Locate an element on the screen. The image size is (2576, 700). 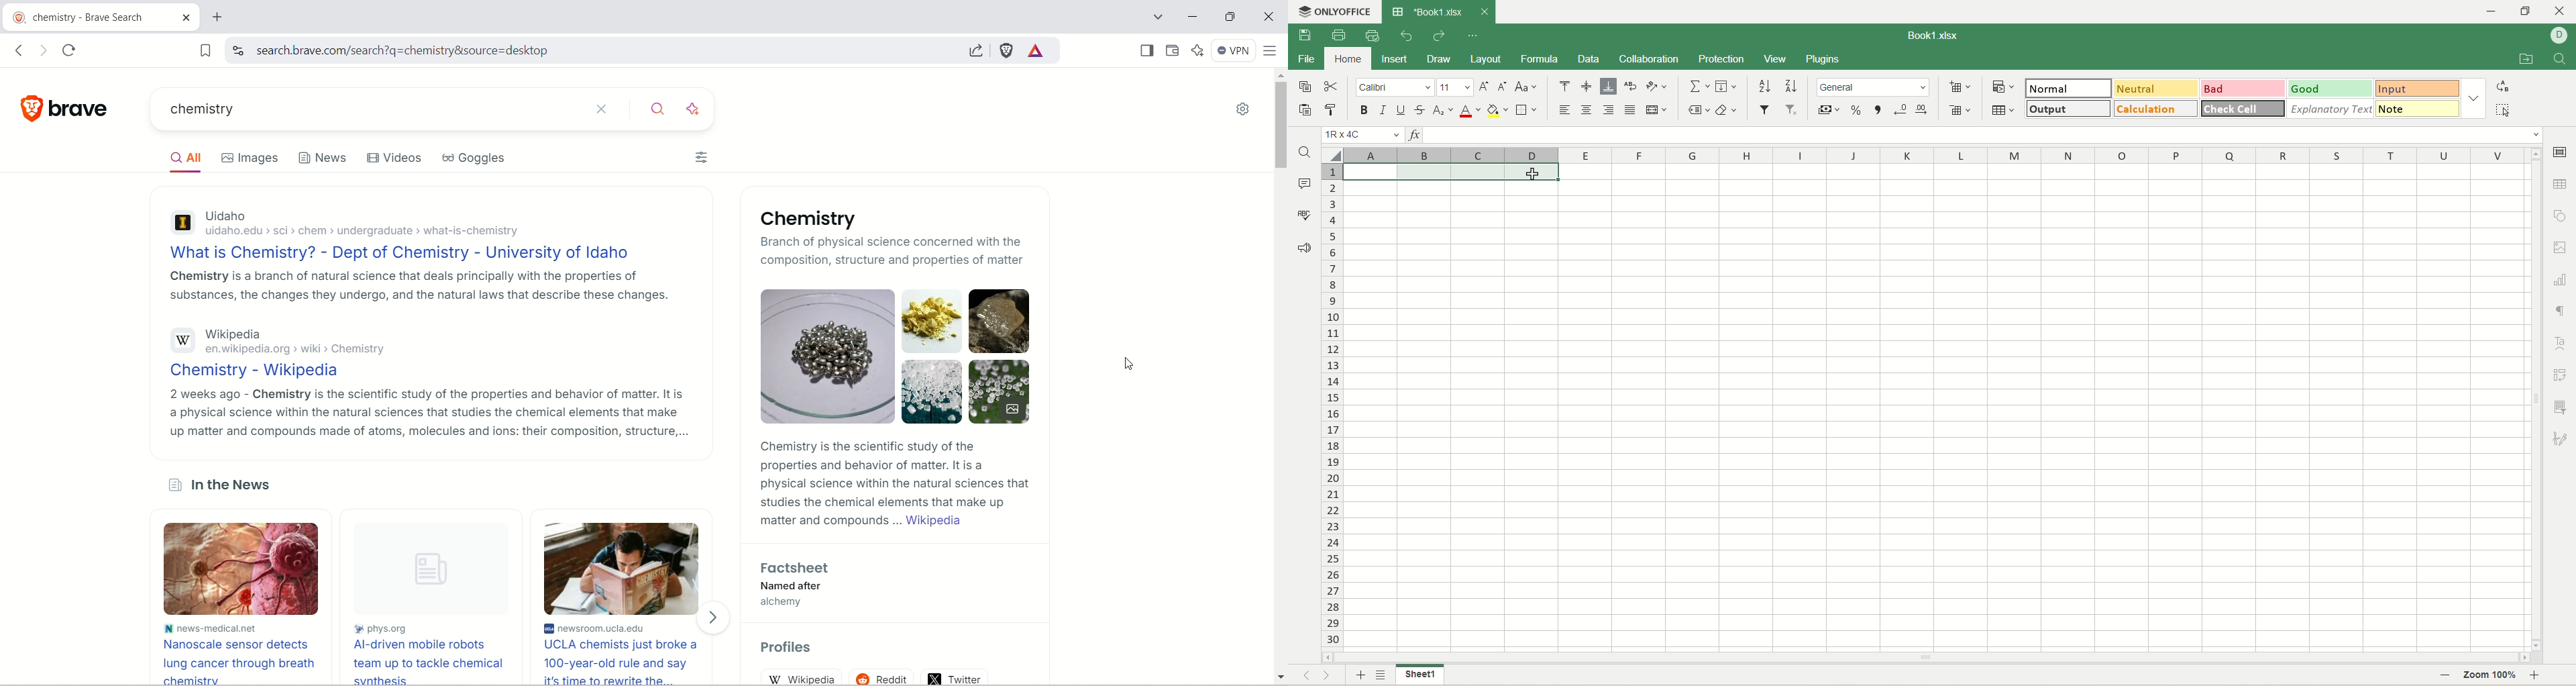
draw is located at coordinates (1438, 60).